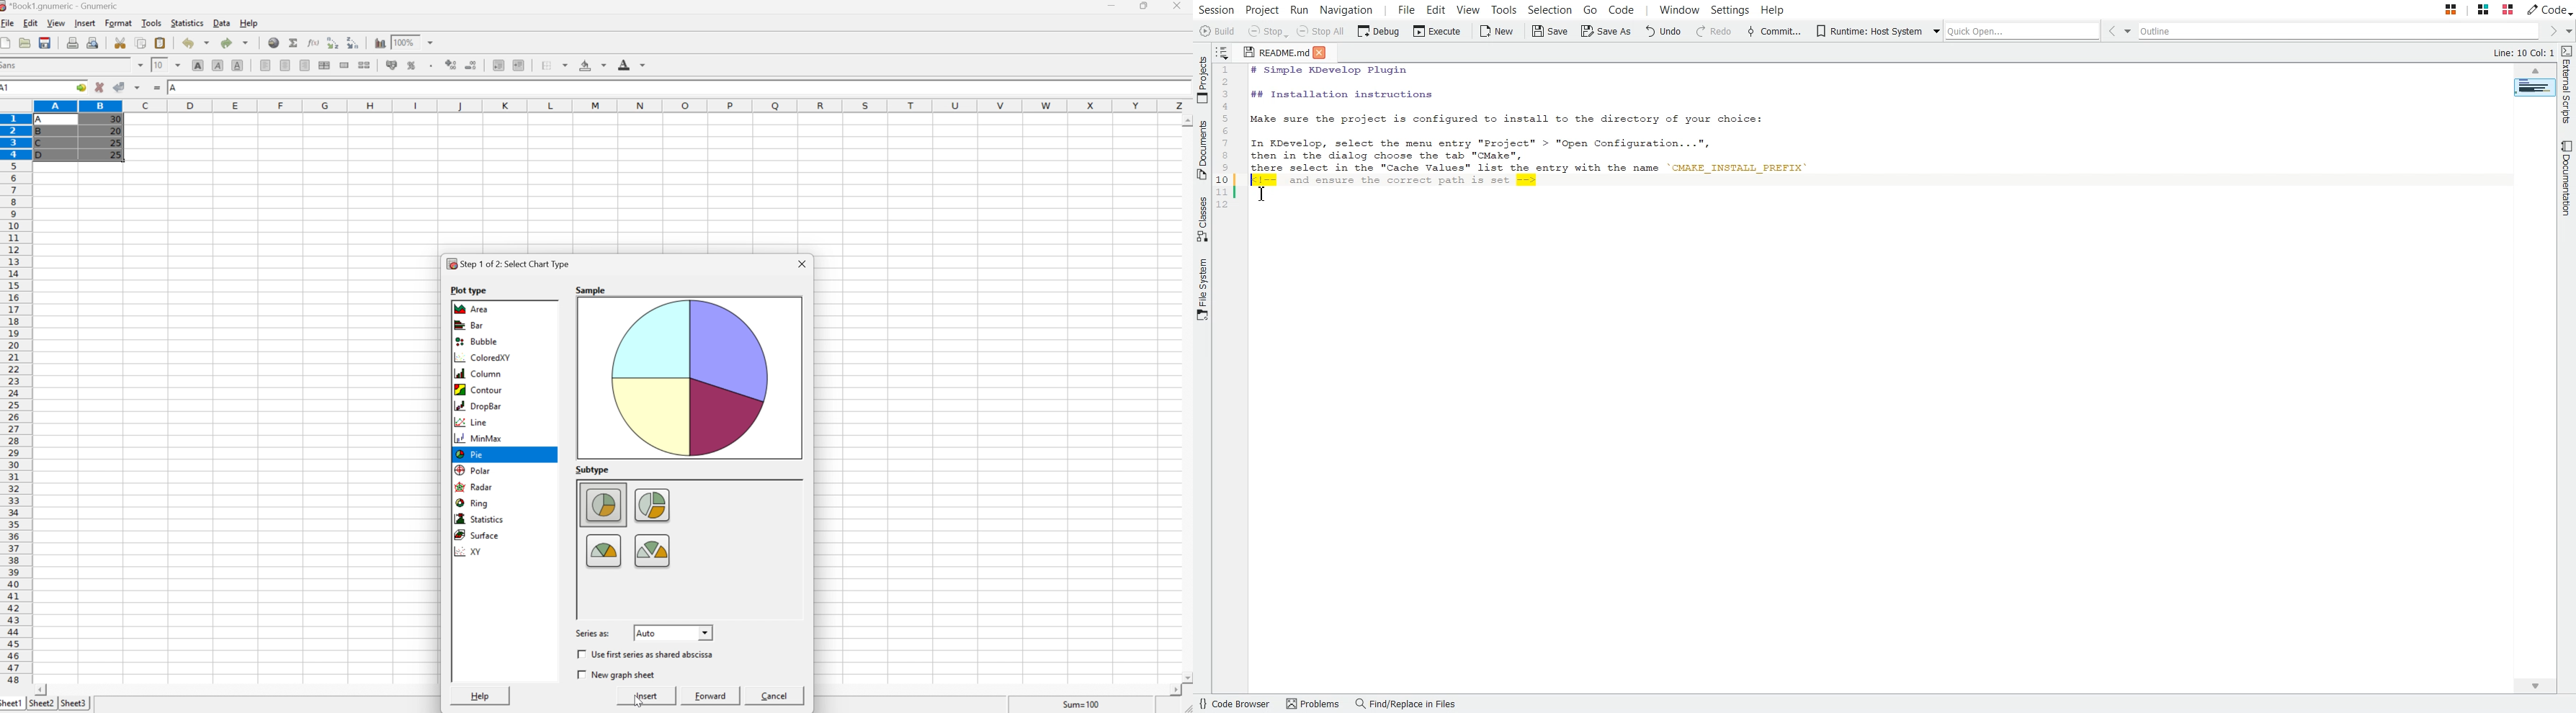 This screenshot has height=728, width=2576. Describe the element at coordinates (315, 42) in the screenshot. I see `Edit function in current cell` at that location.